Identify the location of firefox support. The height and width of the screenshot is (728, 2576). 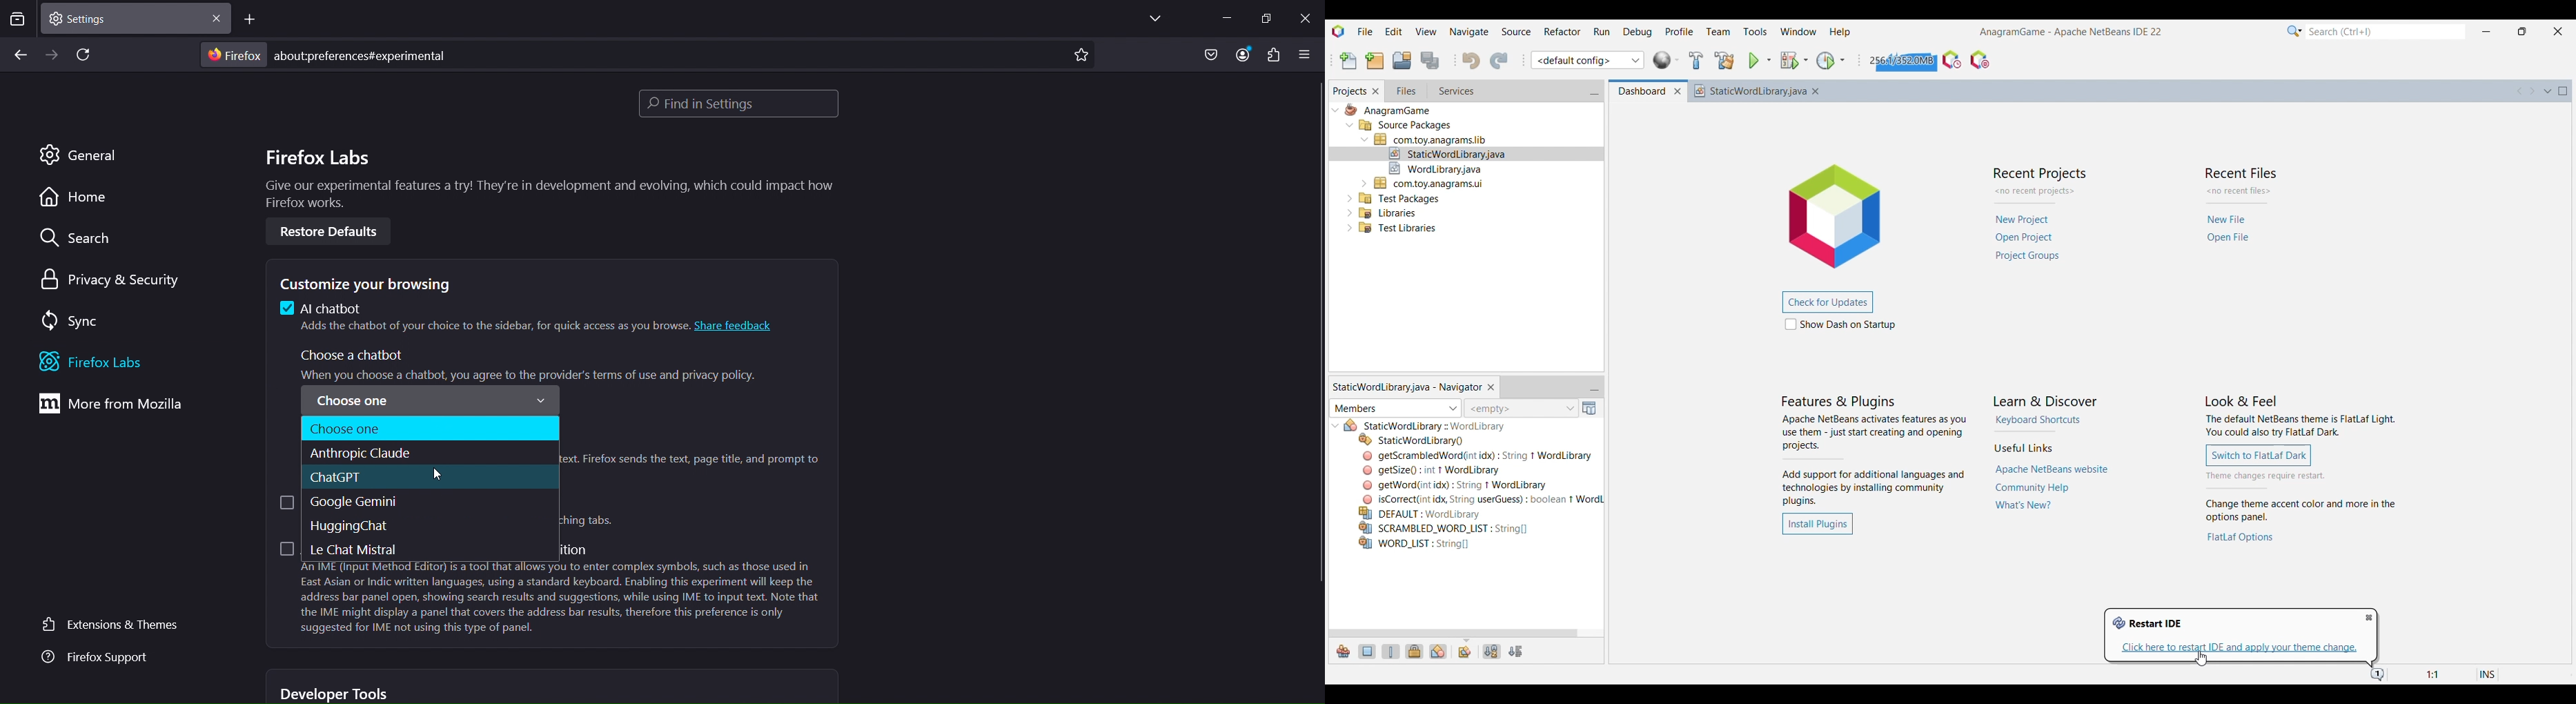
(93, 659).